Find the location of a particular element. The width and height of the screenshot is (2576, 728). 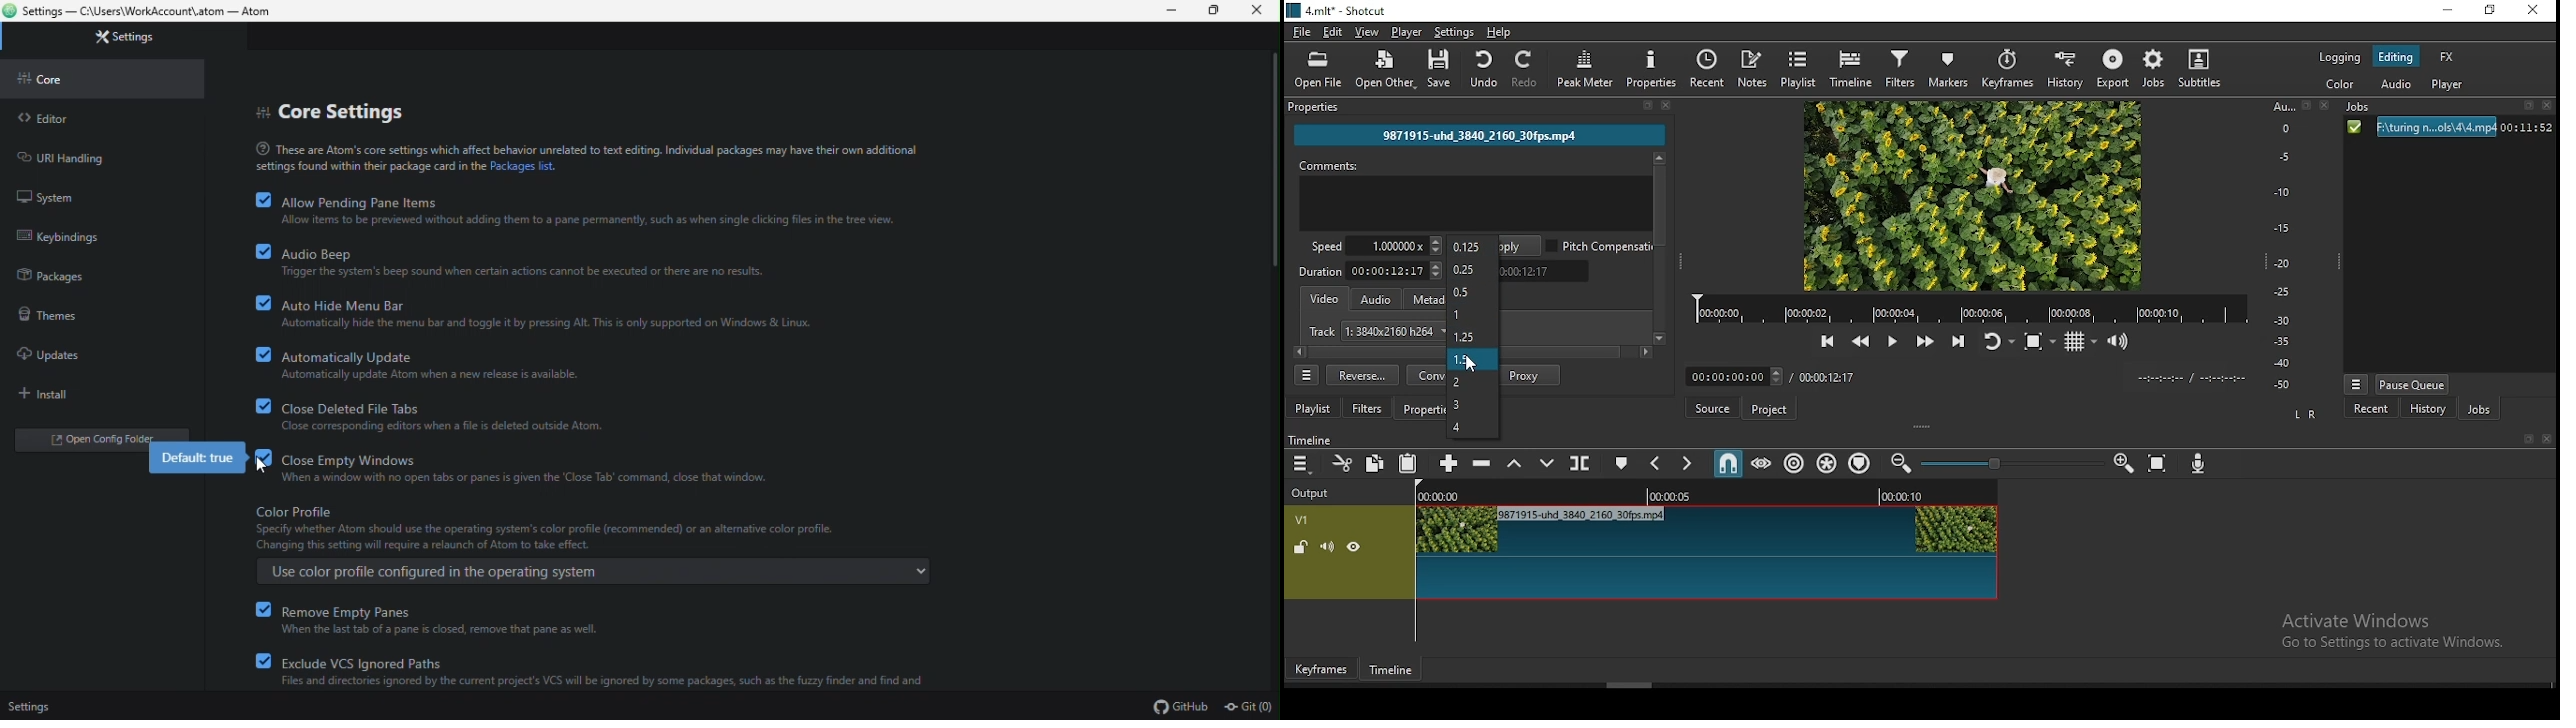

playlist is located at coordinates (1797, 69).